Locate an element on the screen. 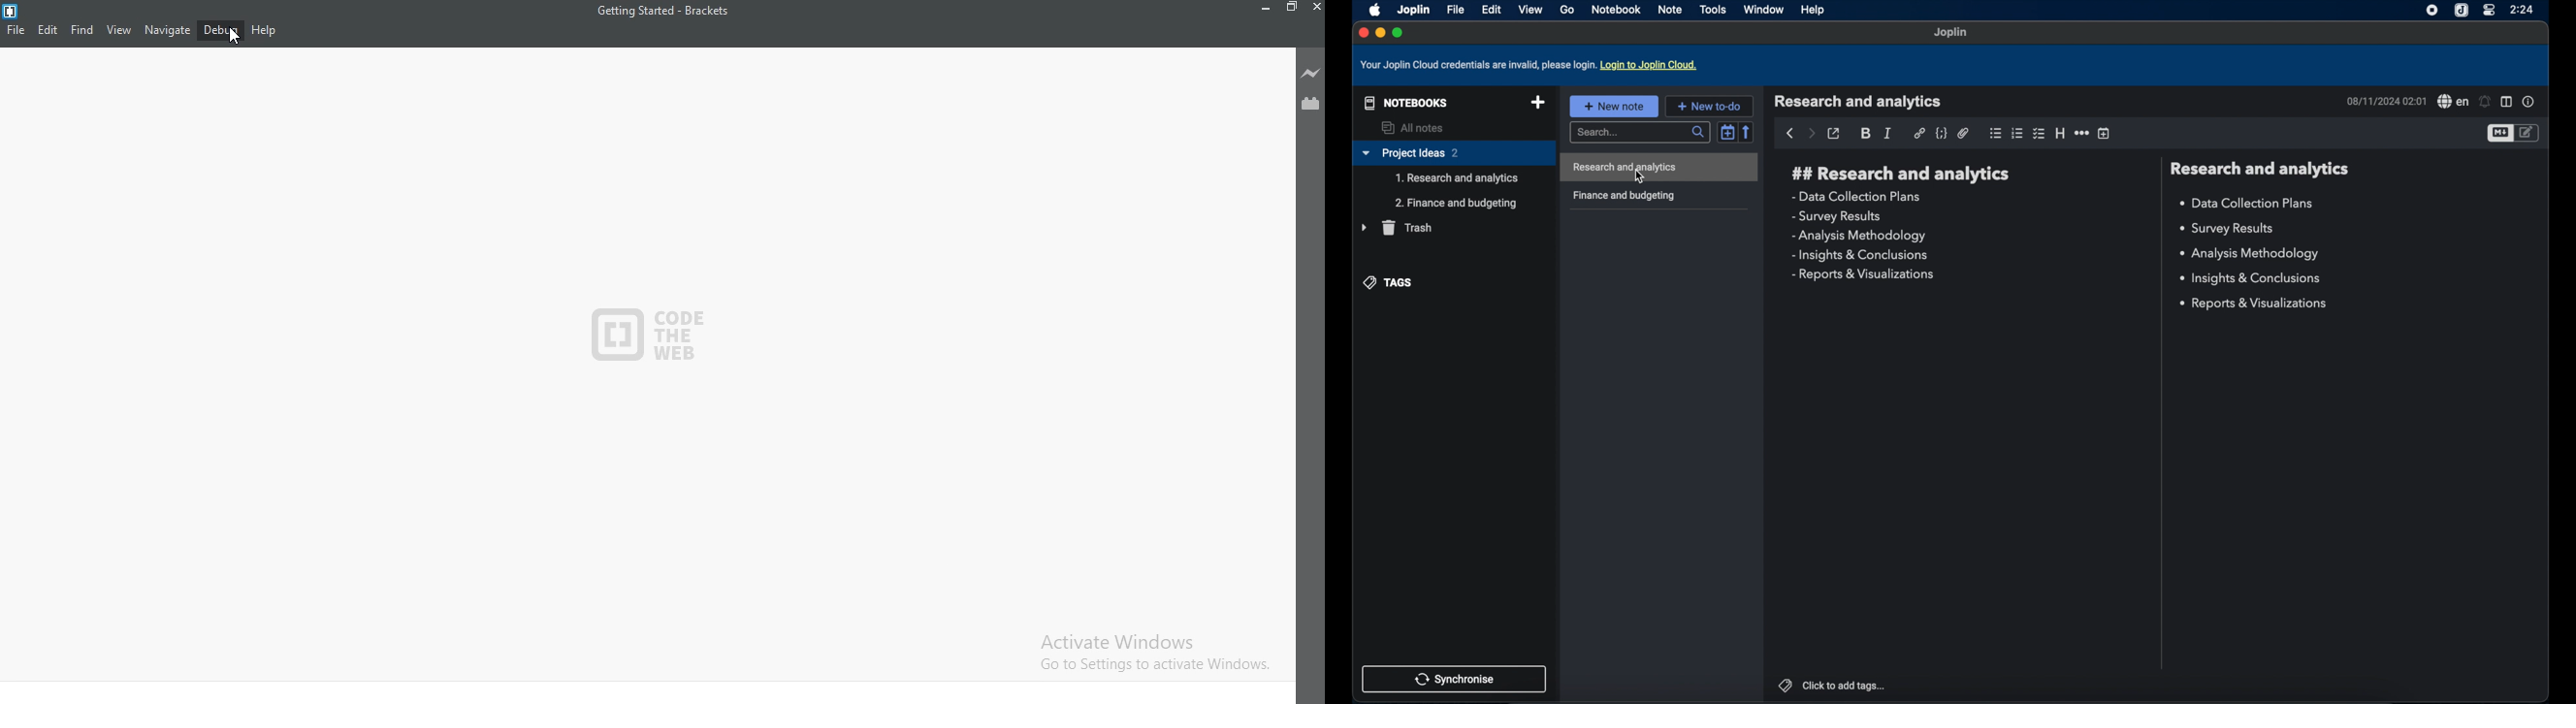 This screenshot has width=2576, height=728. tags is located at coordinates (1389, 282).